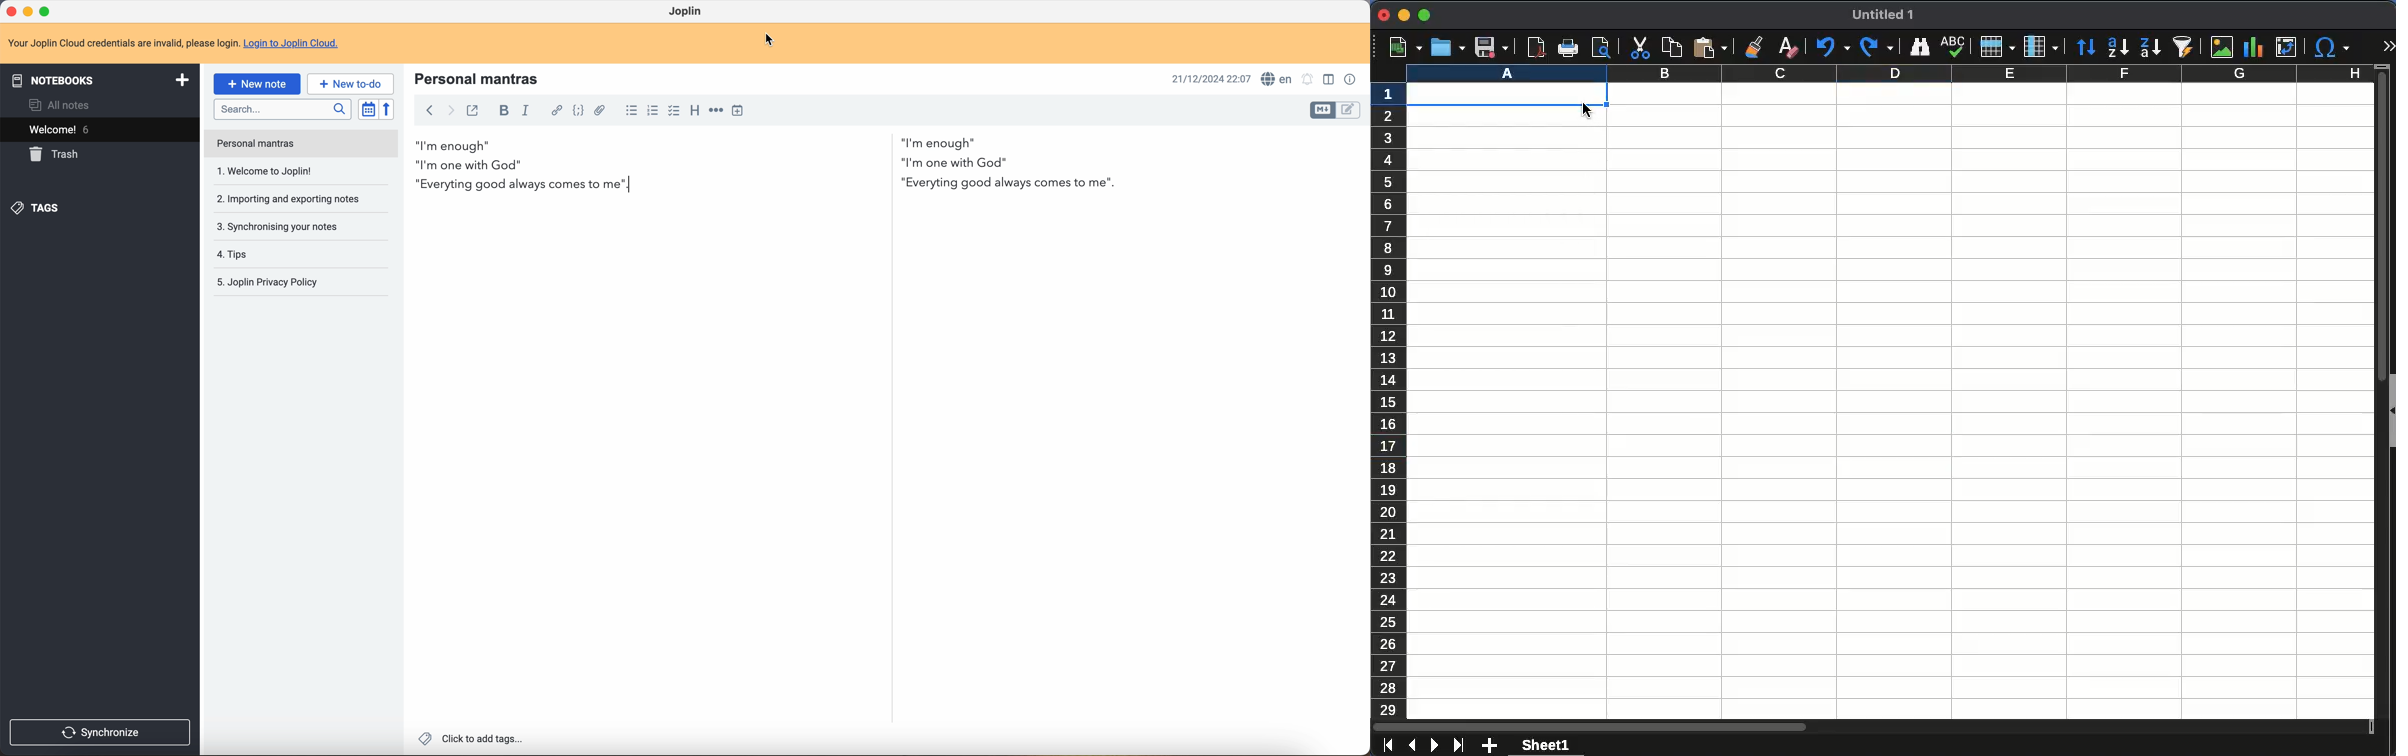 This screenshot has height=756, width=2408. What do you see at coordinates (1362, 335) in the screenshot?
I see `scroll bar` at bounding box center [1362, 335].